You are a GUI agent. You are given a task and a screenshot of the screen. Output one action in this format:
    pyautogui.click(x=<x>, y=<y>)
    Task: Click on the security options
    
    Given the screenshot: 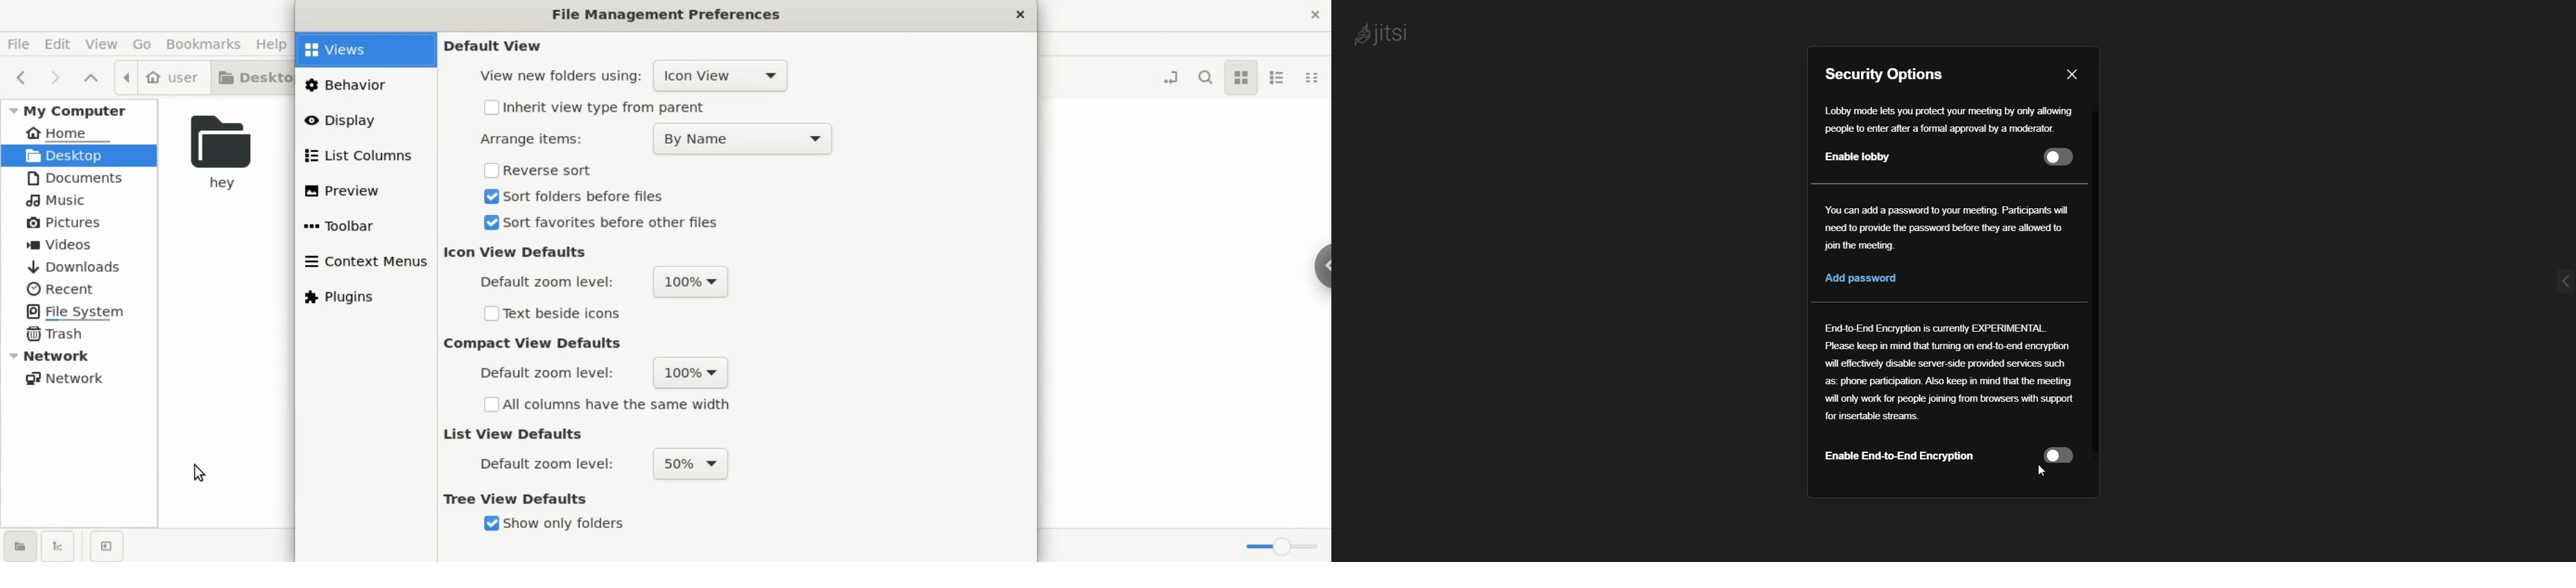 What is the action you would take?
    pyautogui.click(x=1889, y=73)
    